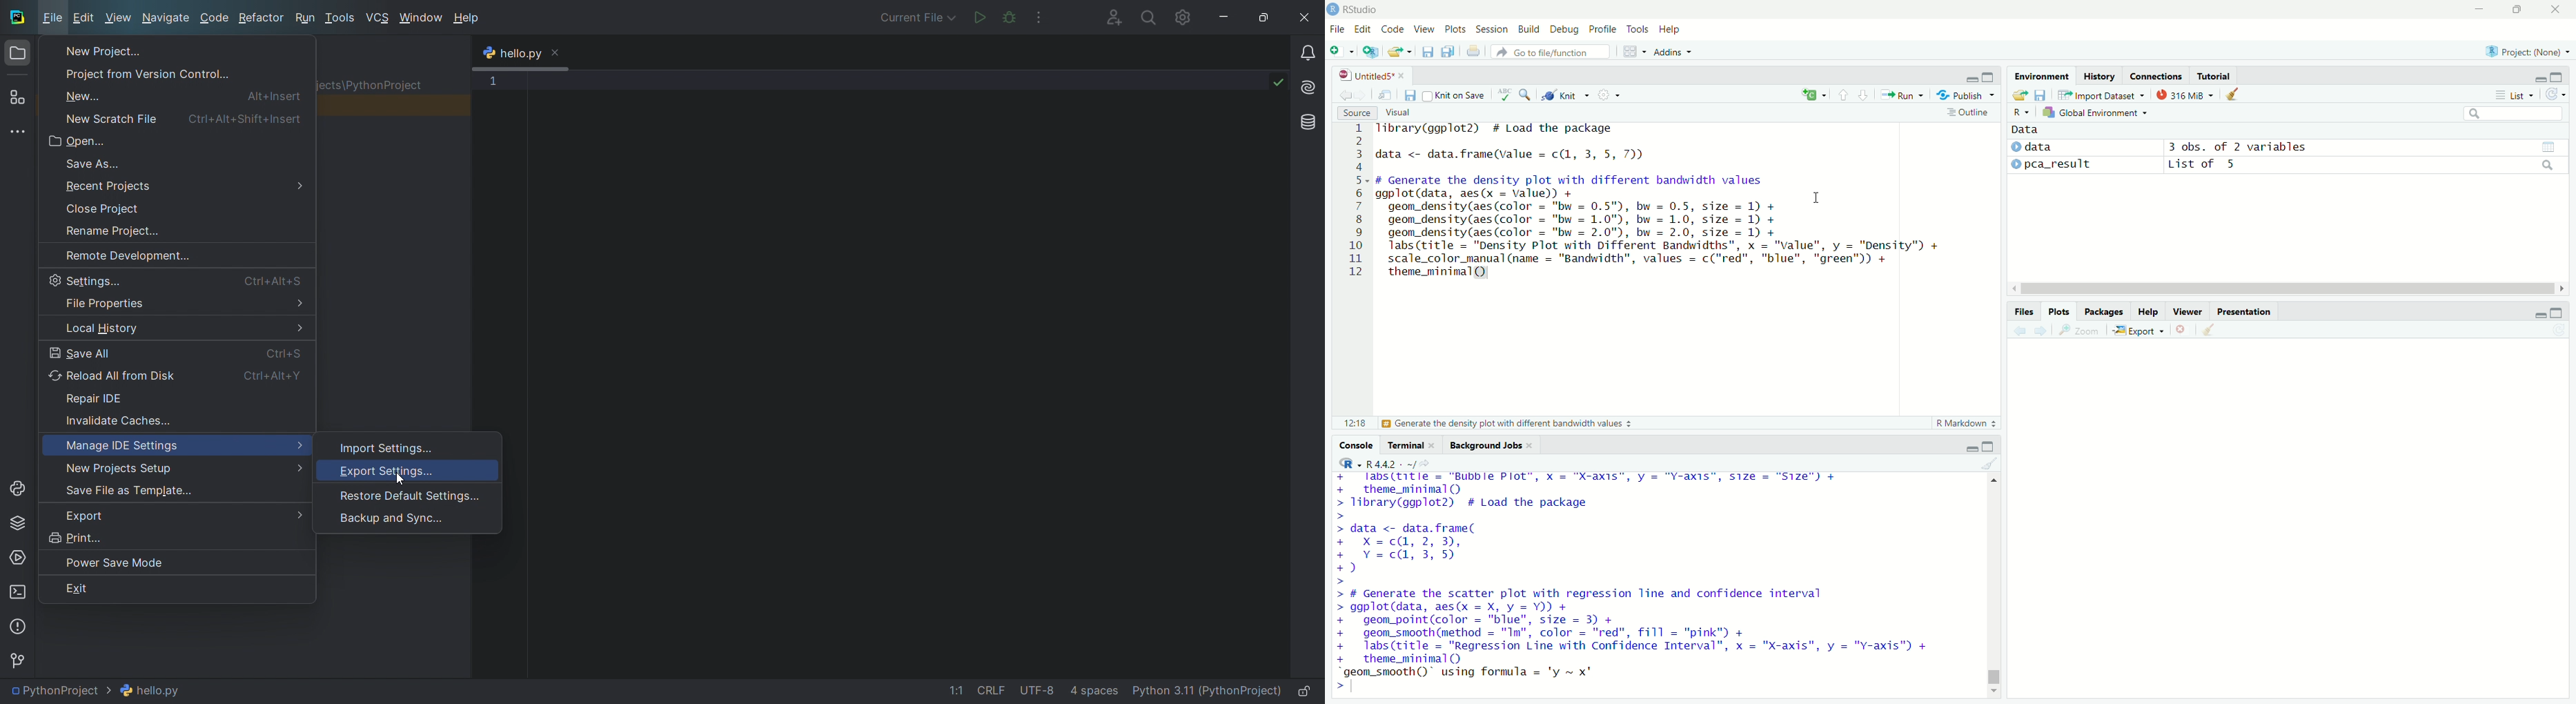  Describe the element at coordinates (1455, 28) in the screenshot. I see `Plots` at that location.